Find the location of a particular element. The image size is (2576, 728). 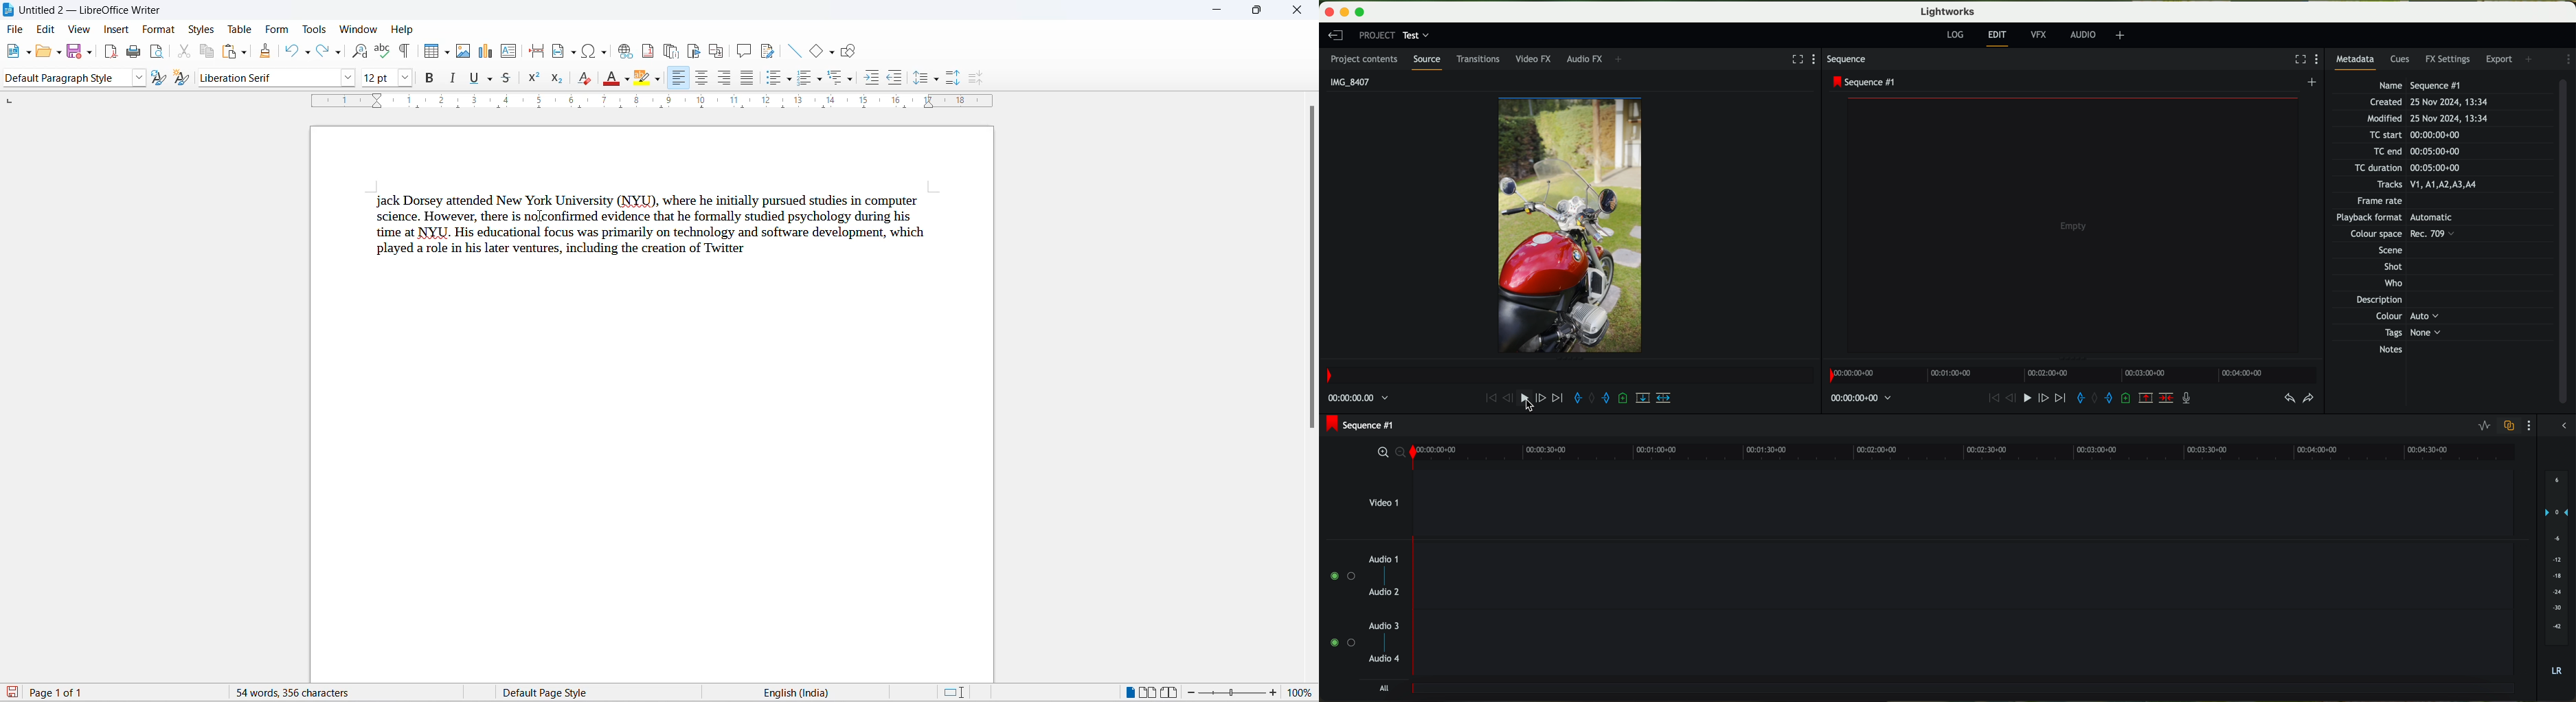

insert page break is located at coordinates (535, 50).